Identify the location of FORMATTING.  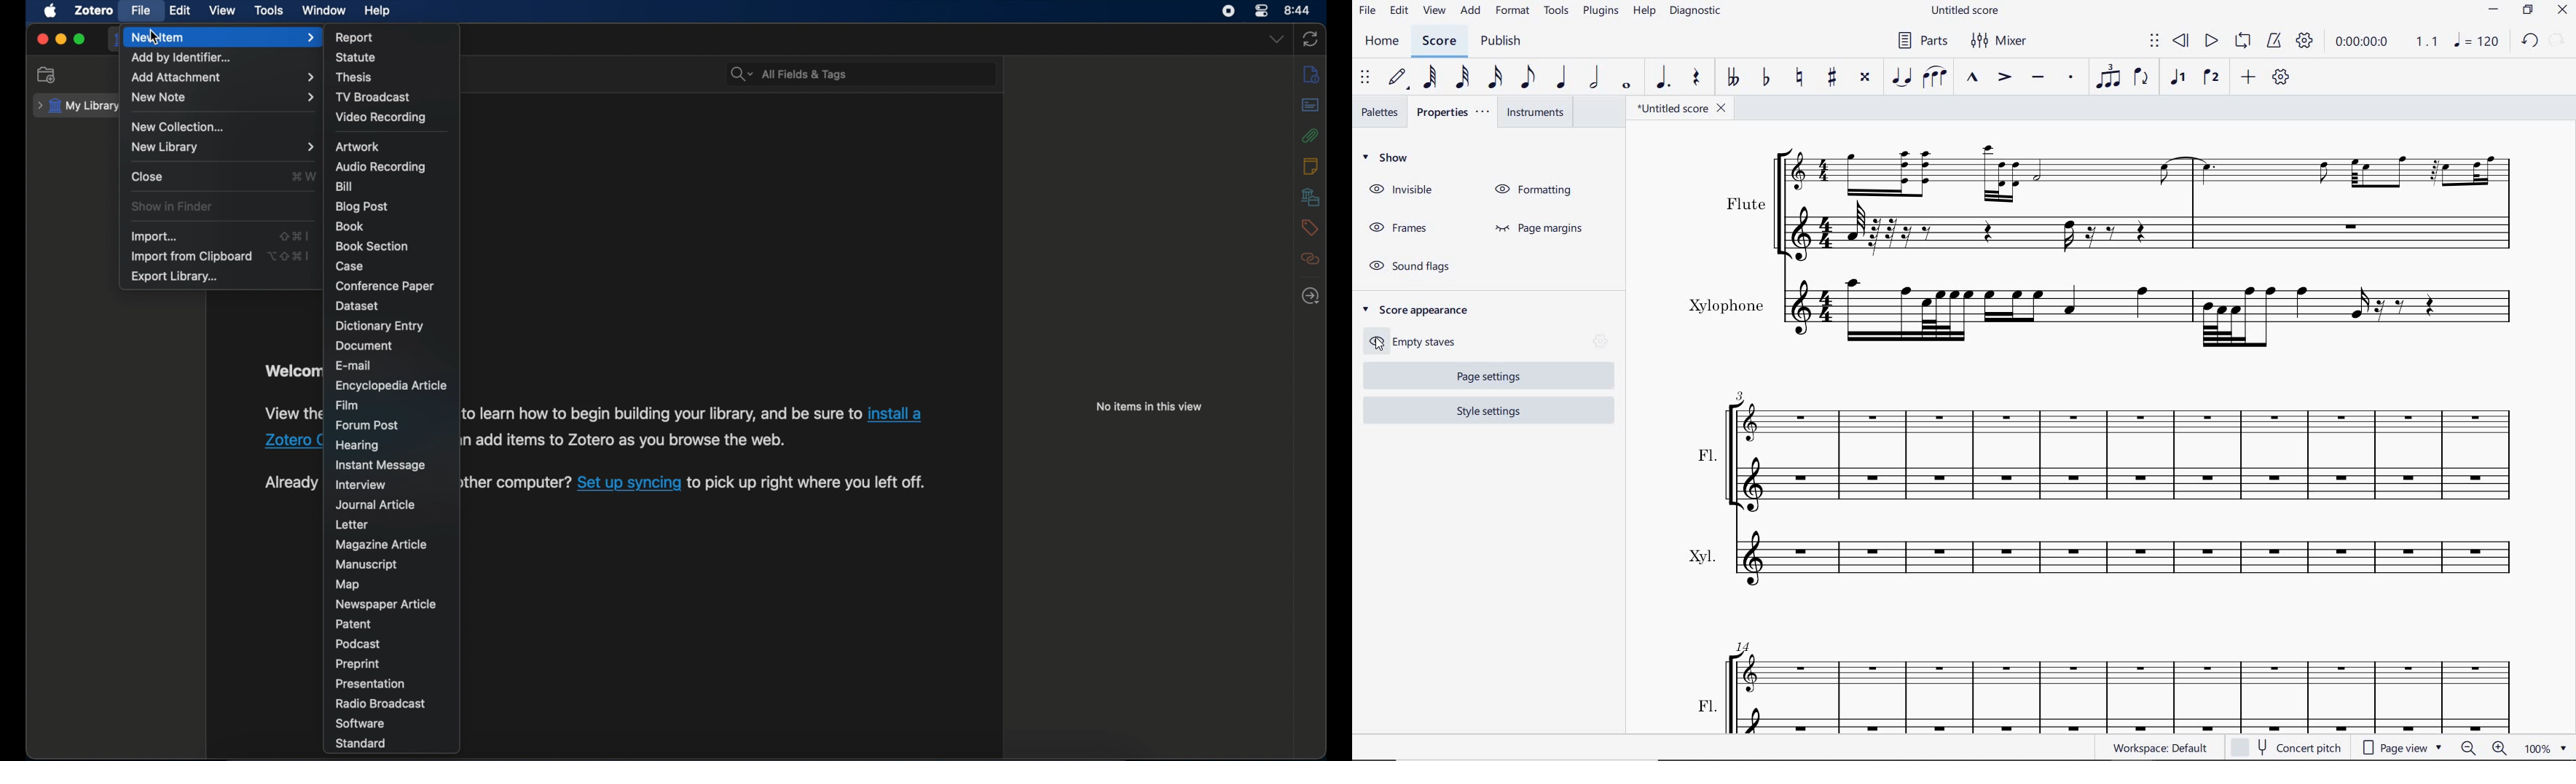
(1536, 187).